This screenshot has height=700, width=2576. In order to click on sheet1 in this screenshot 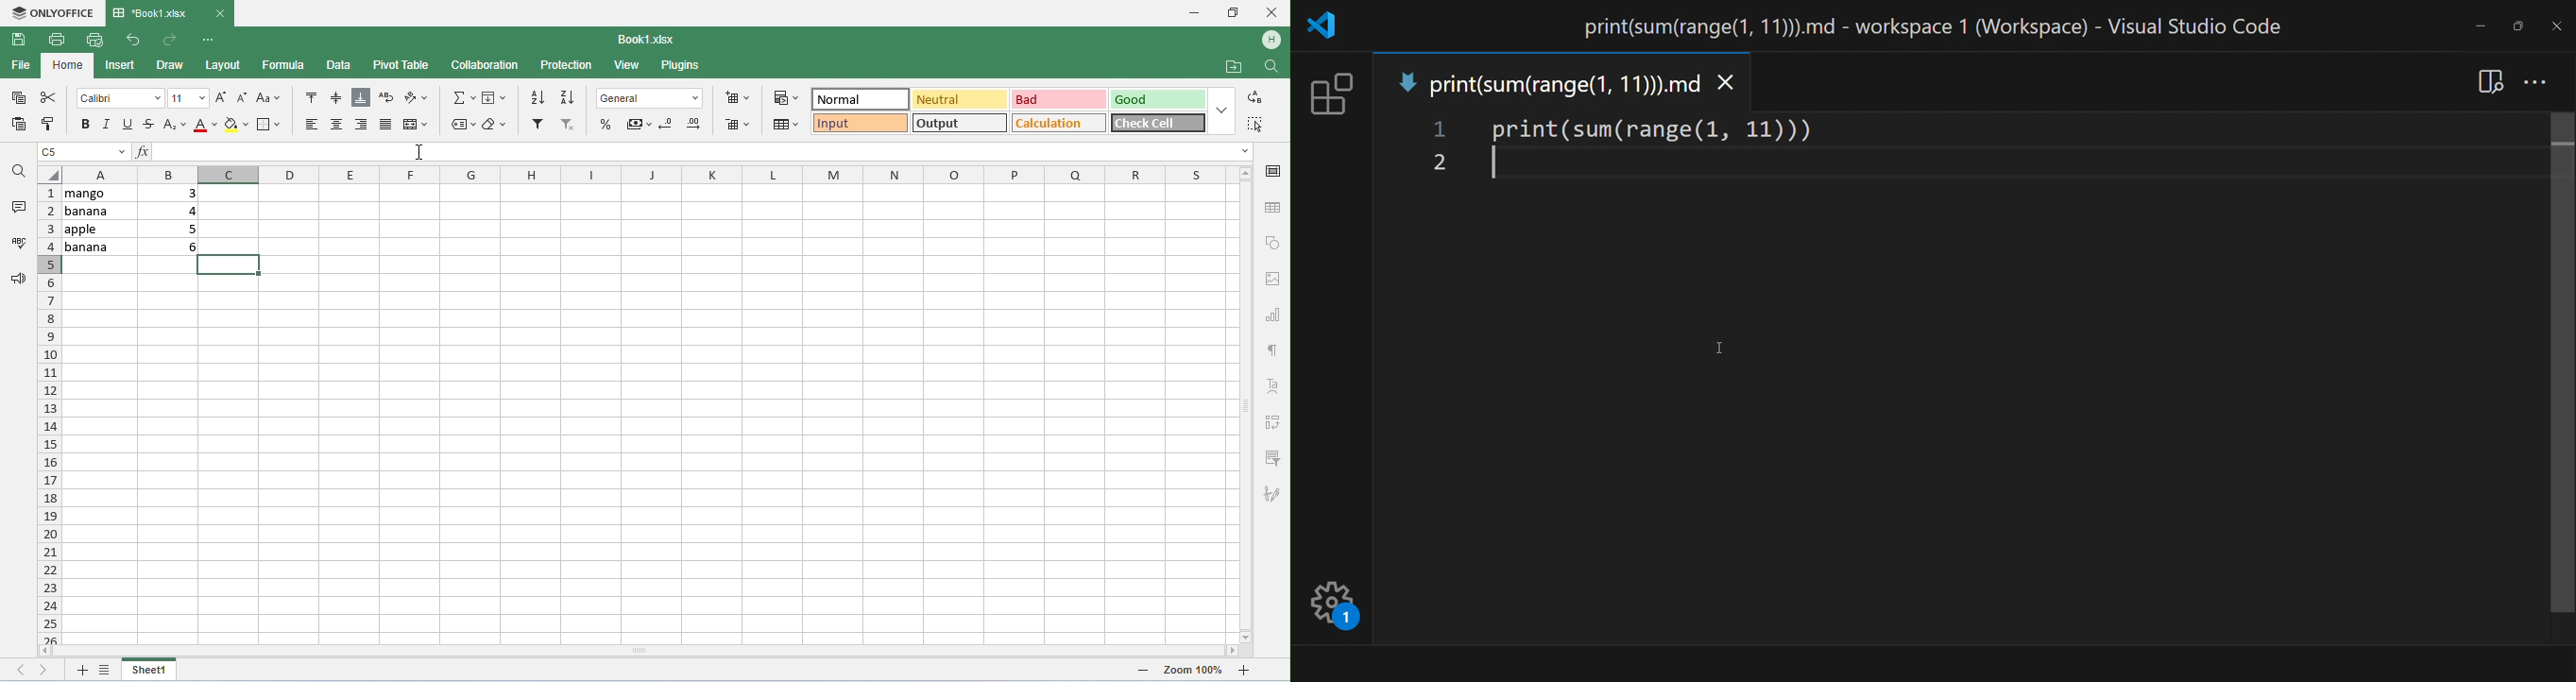, I will do `click(151, 669)`.